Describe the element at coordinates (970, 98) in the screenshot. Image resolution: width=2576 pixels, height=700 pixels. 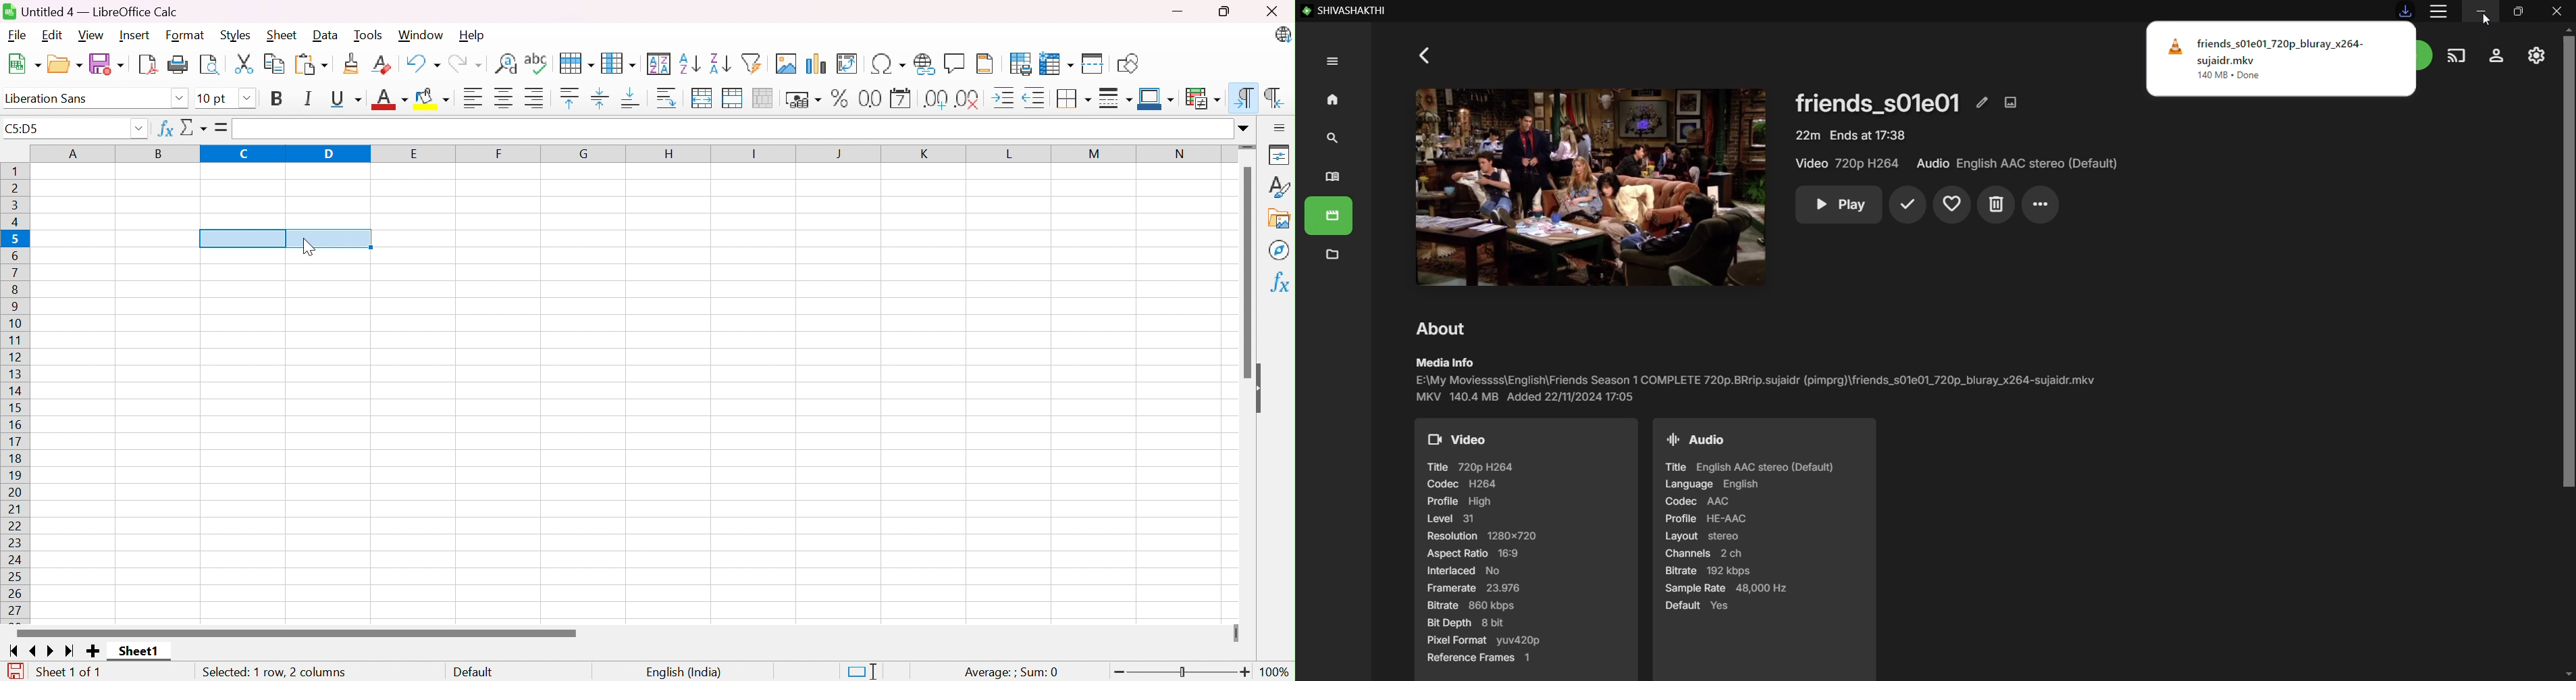
I see `Delete Decimal Place` at that location.